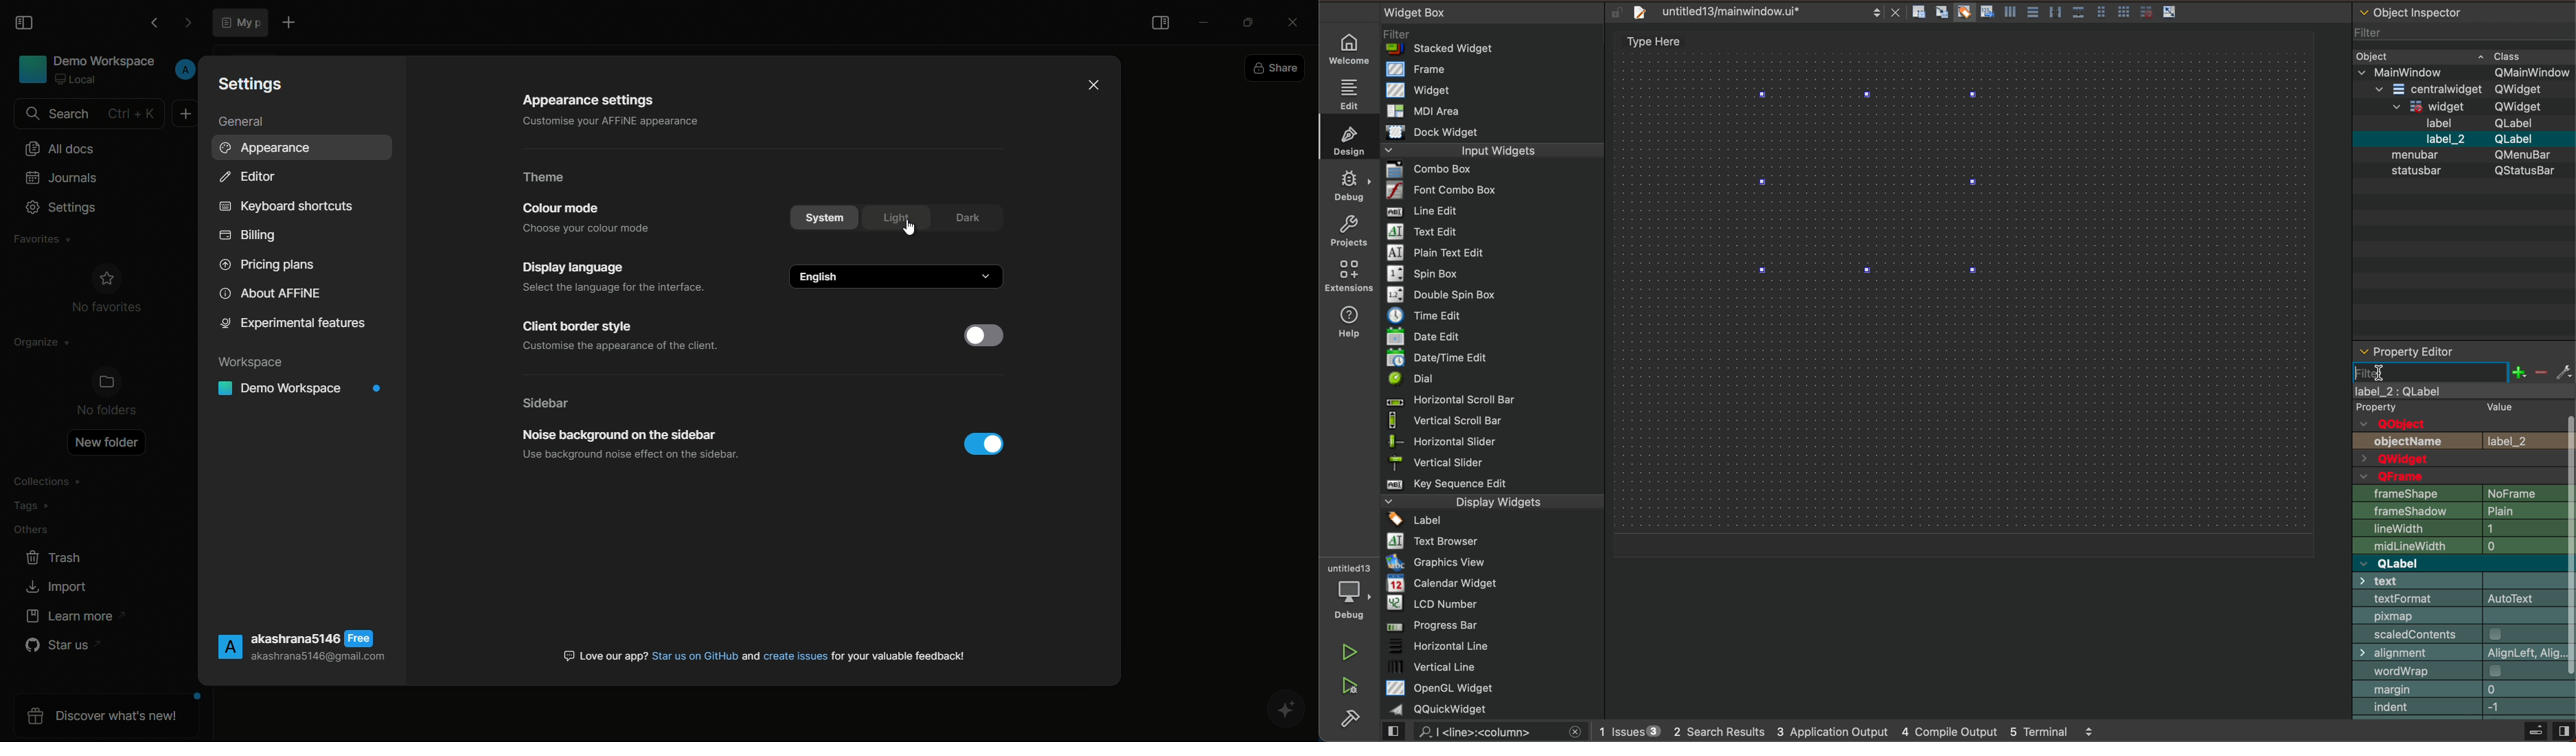 This screenshot has width=2576, height=756. I want to click on noise background on the sidebar, so click(616, 434).